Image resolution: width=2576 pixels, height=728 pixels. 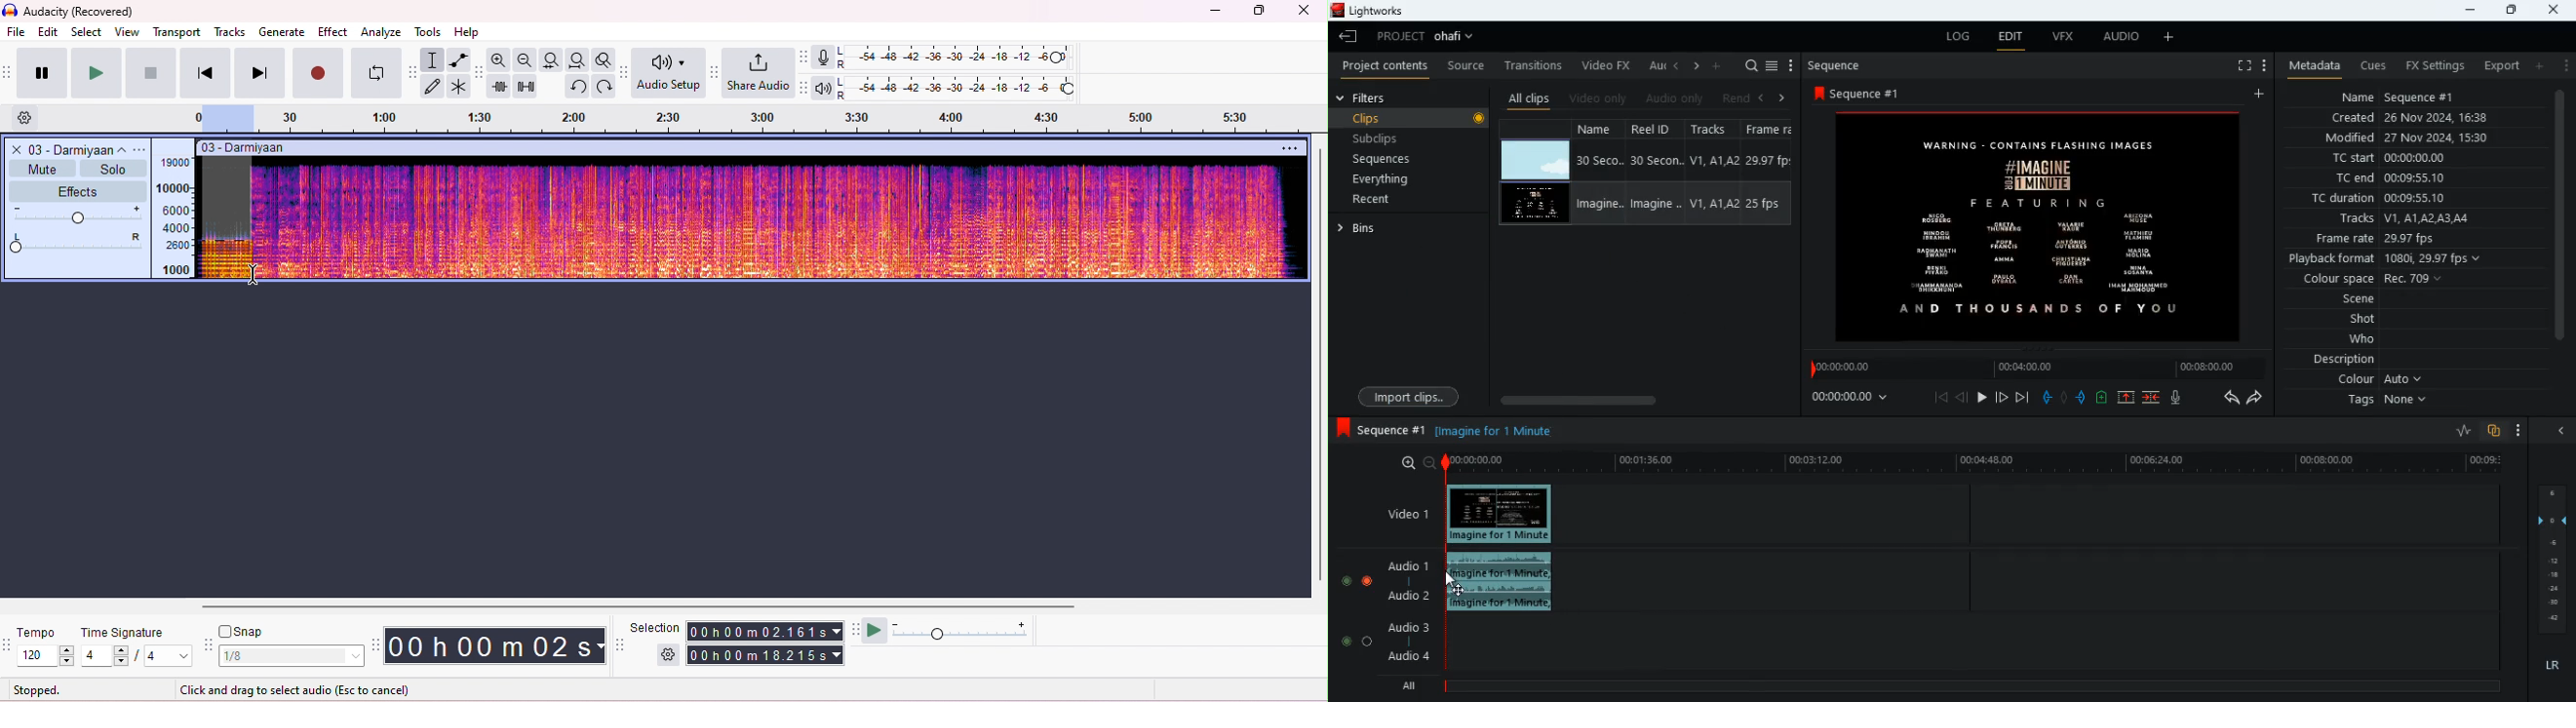 I want to click on draw, so click(x=435, y=86).